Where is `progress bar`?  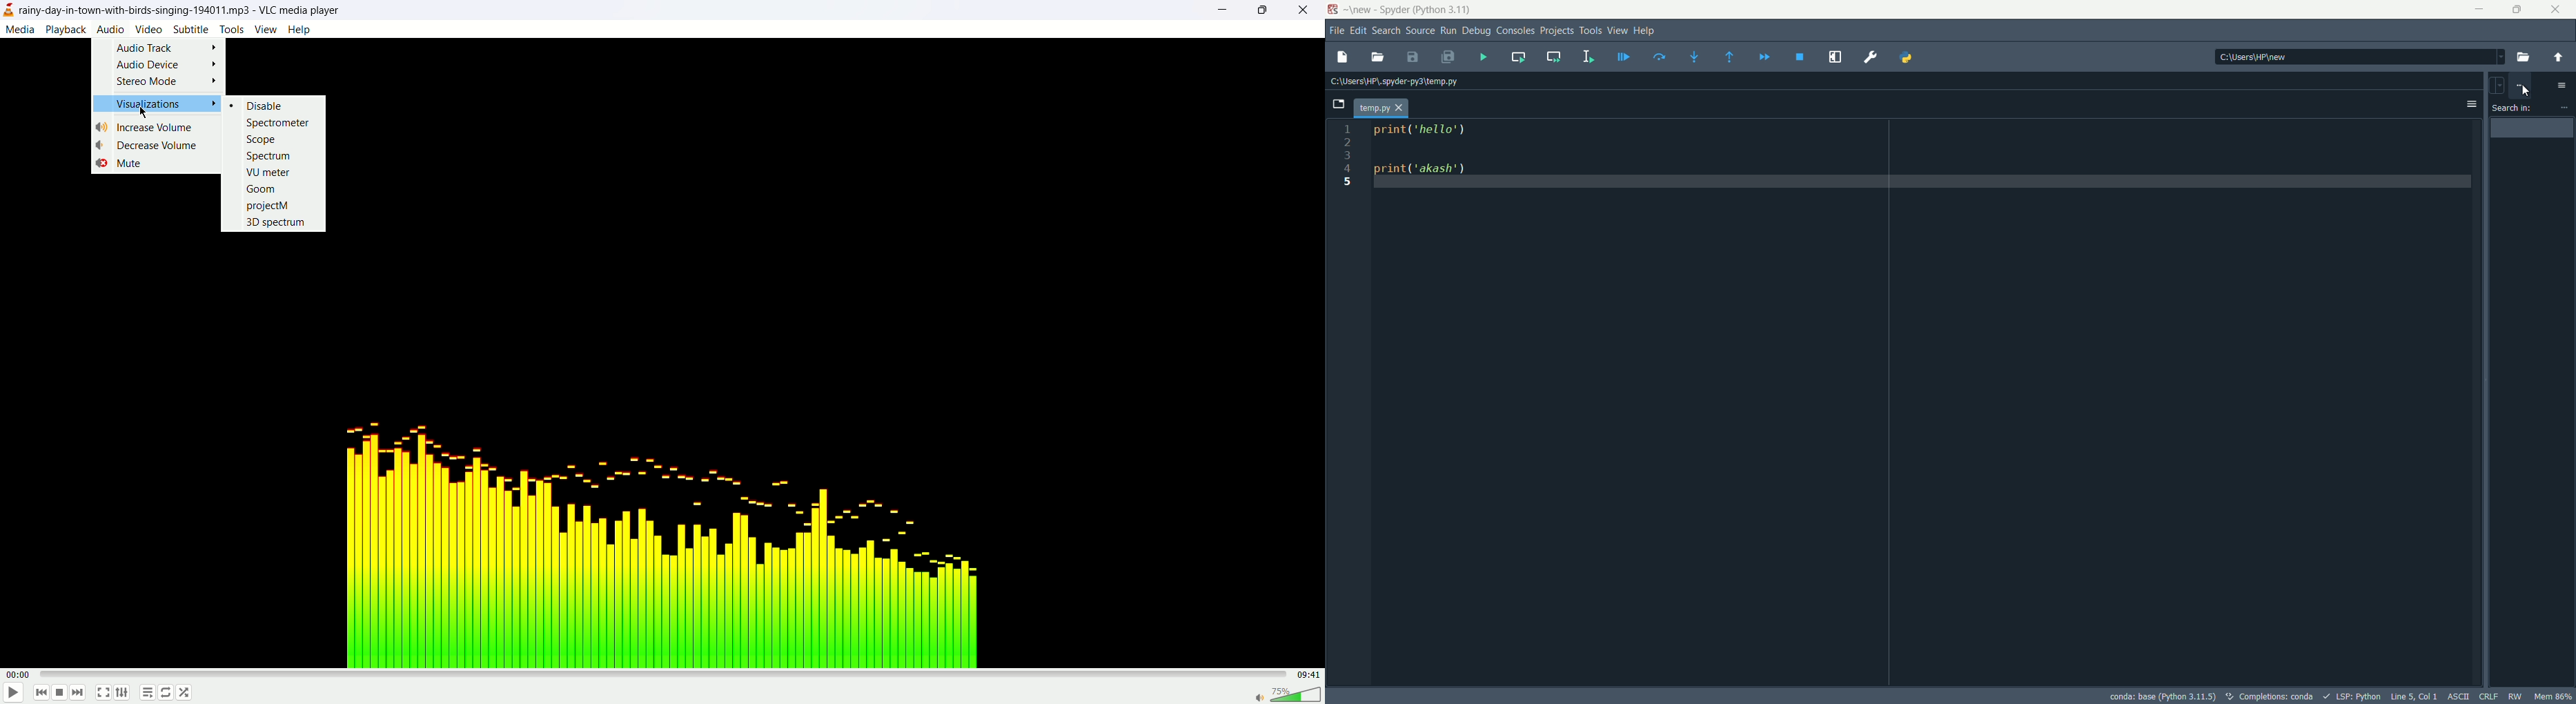
progress bar is located at coordinates (662, 673).